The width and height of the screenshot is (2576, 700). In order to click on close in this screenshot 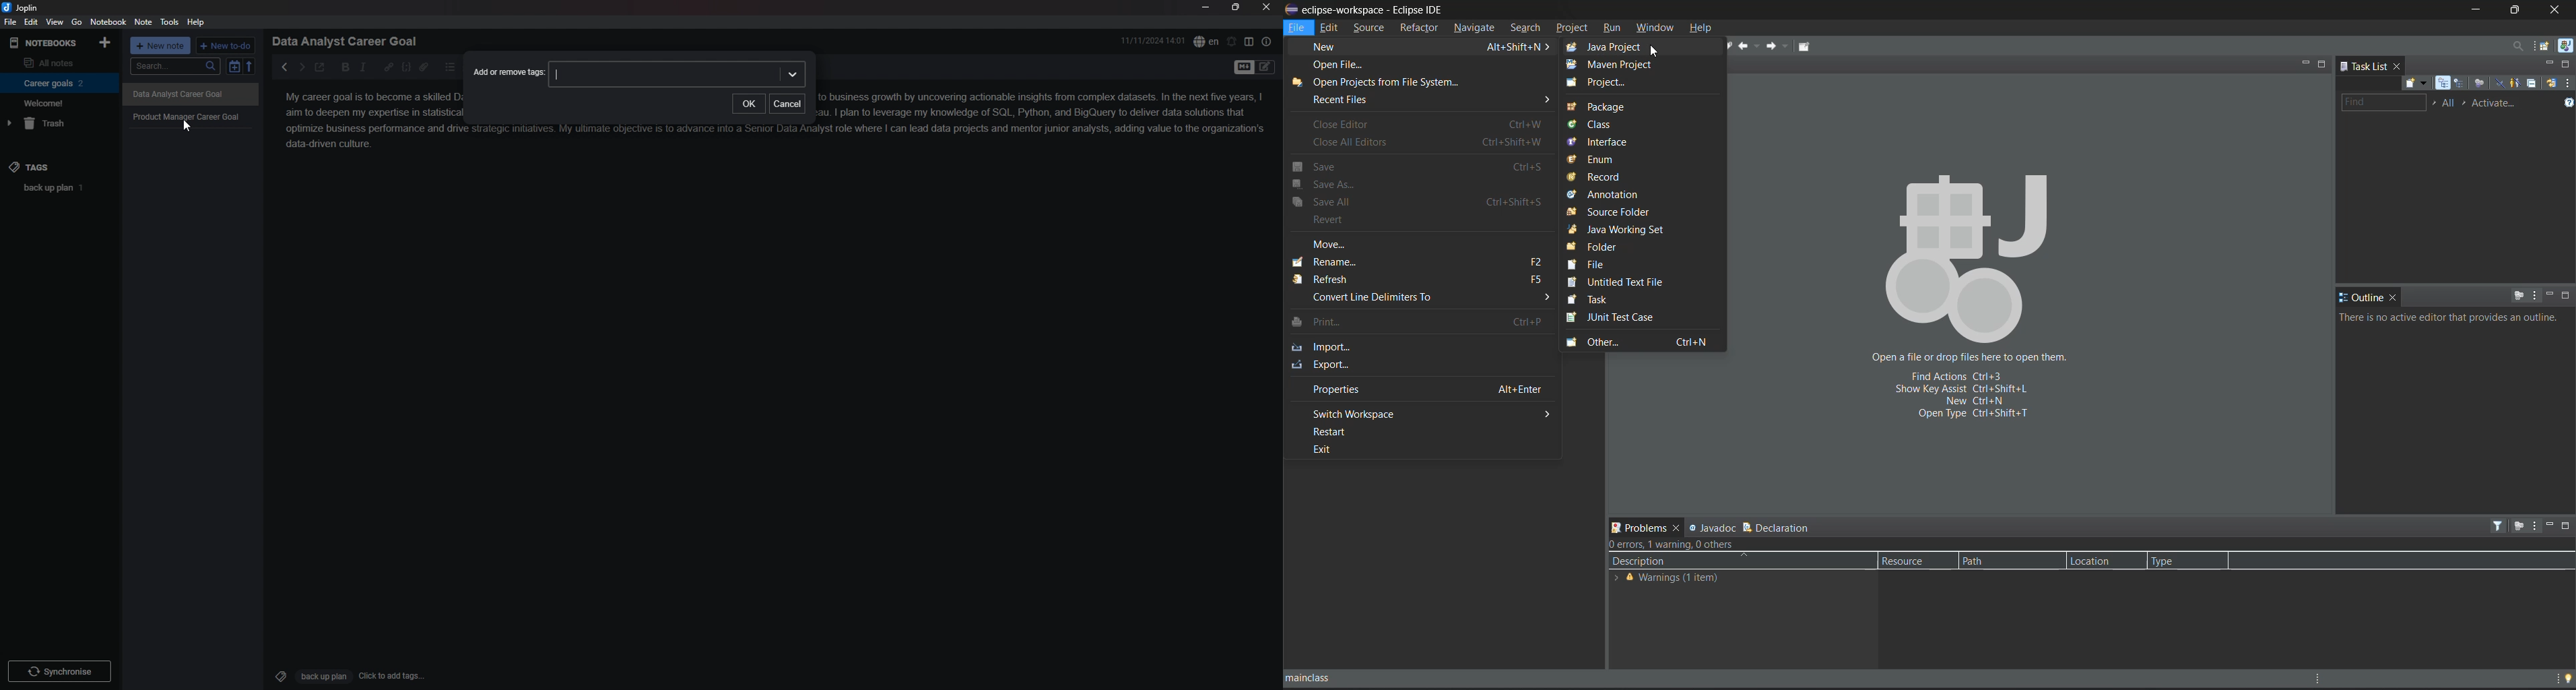, I will do `click(1266, 7)`.